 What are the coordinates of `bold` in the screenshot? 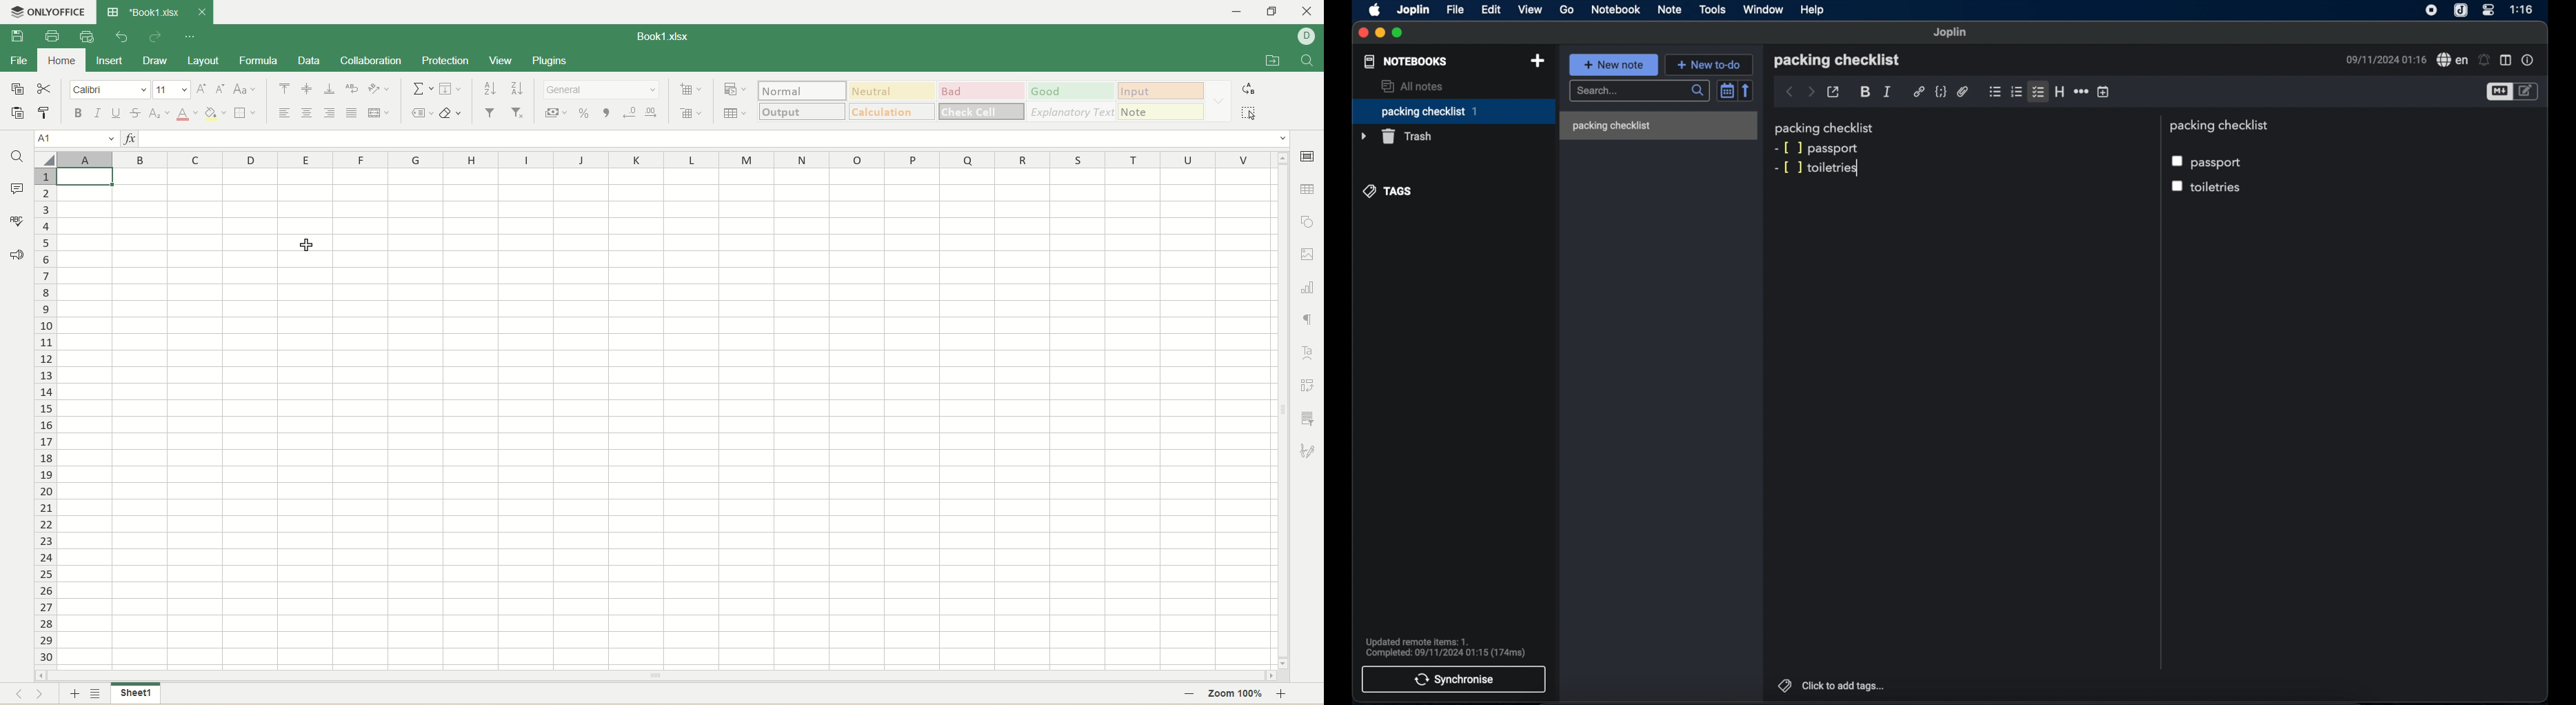 It's located at (1865, 92).